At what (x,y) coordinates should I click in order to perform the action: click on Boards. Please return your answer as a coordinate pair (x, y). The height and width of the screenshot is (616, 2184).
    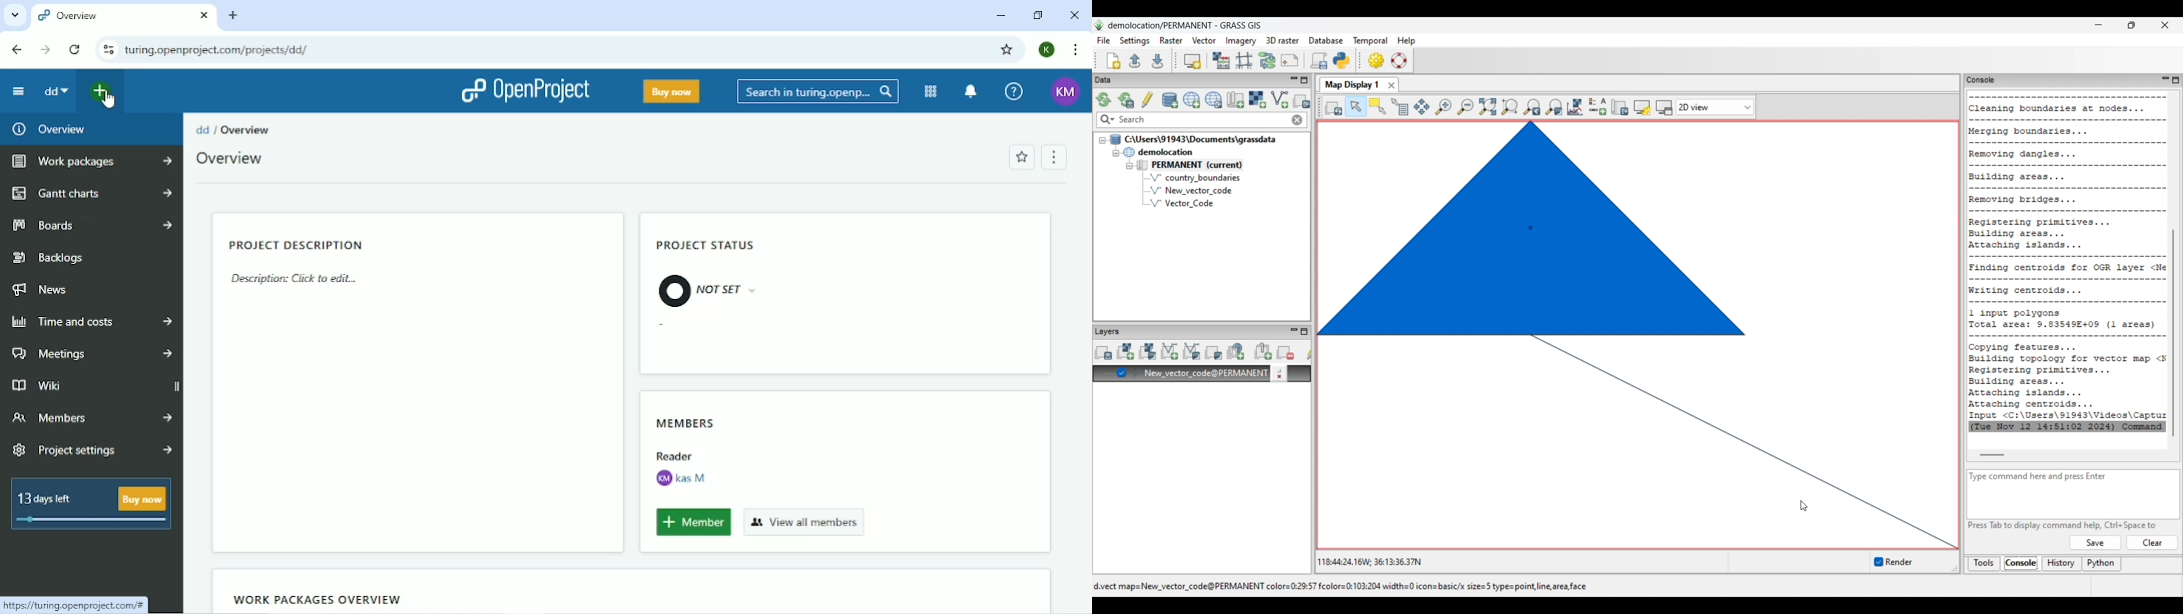
    Looking at the image, I should click on (90, 225).